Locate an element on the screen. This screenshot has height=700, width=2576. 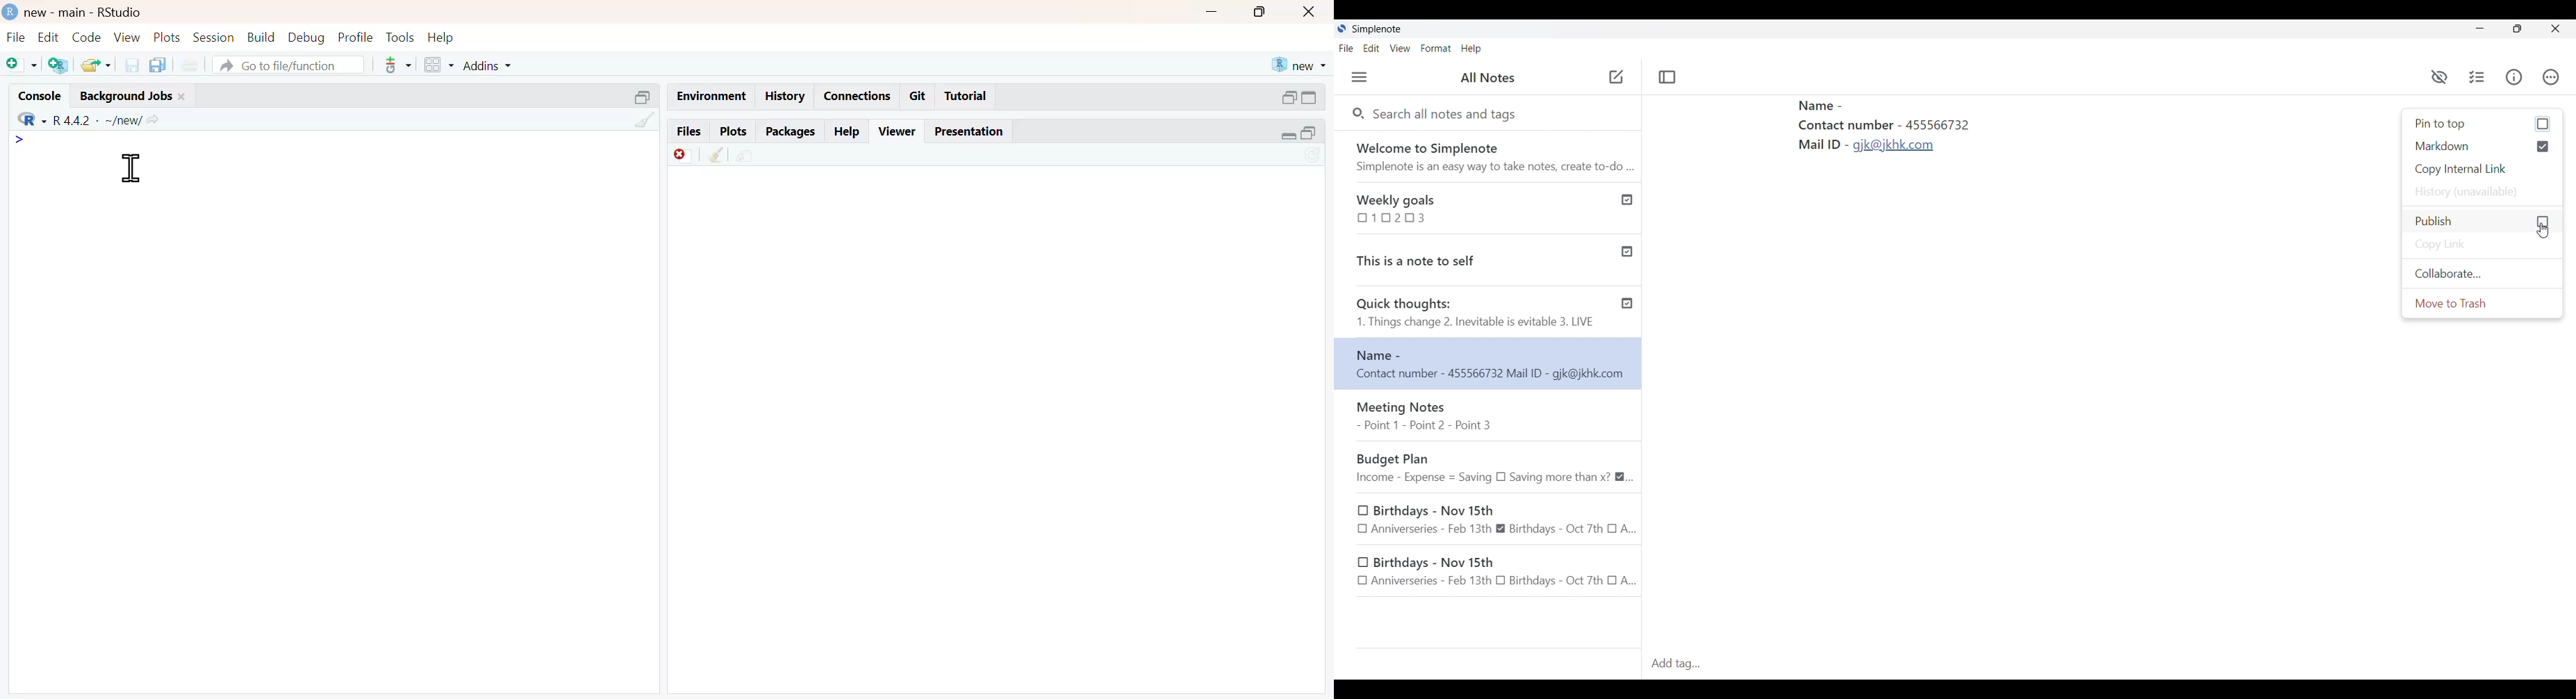
file is located at coordinates (14, 37).